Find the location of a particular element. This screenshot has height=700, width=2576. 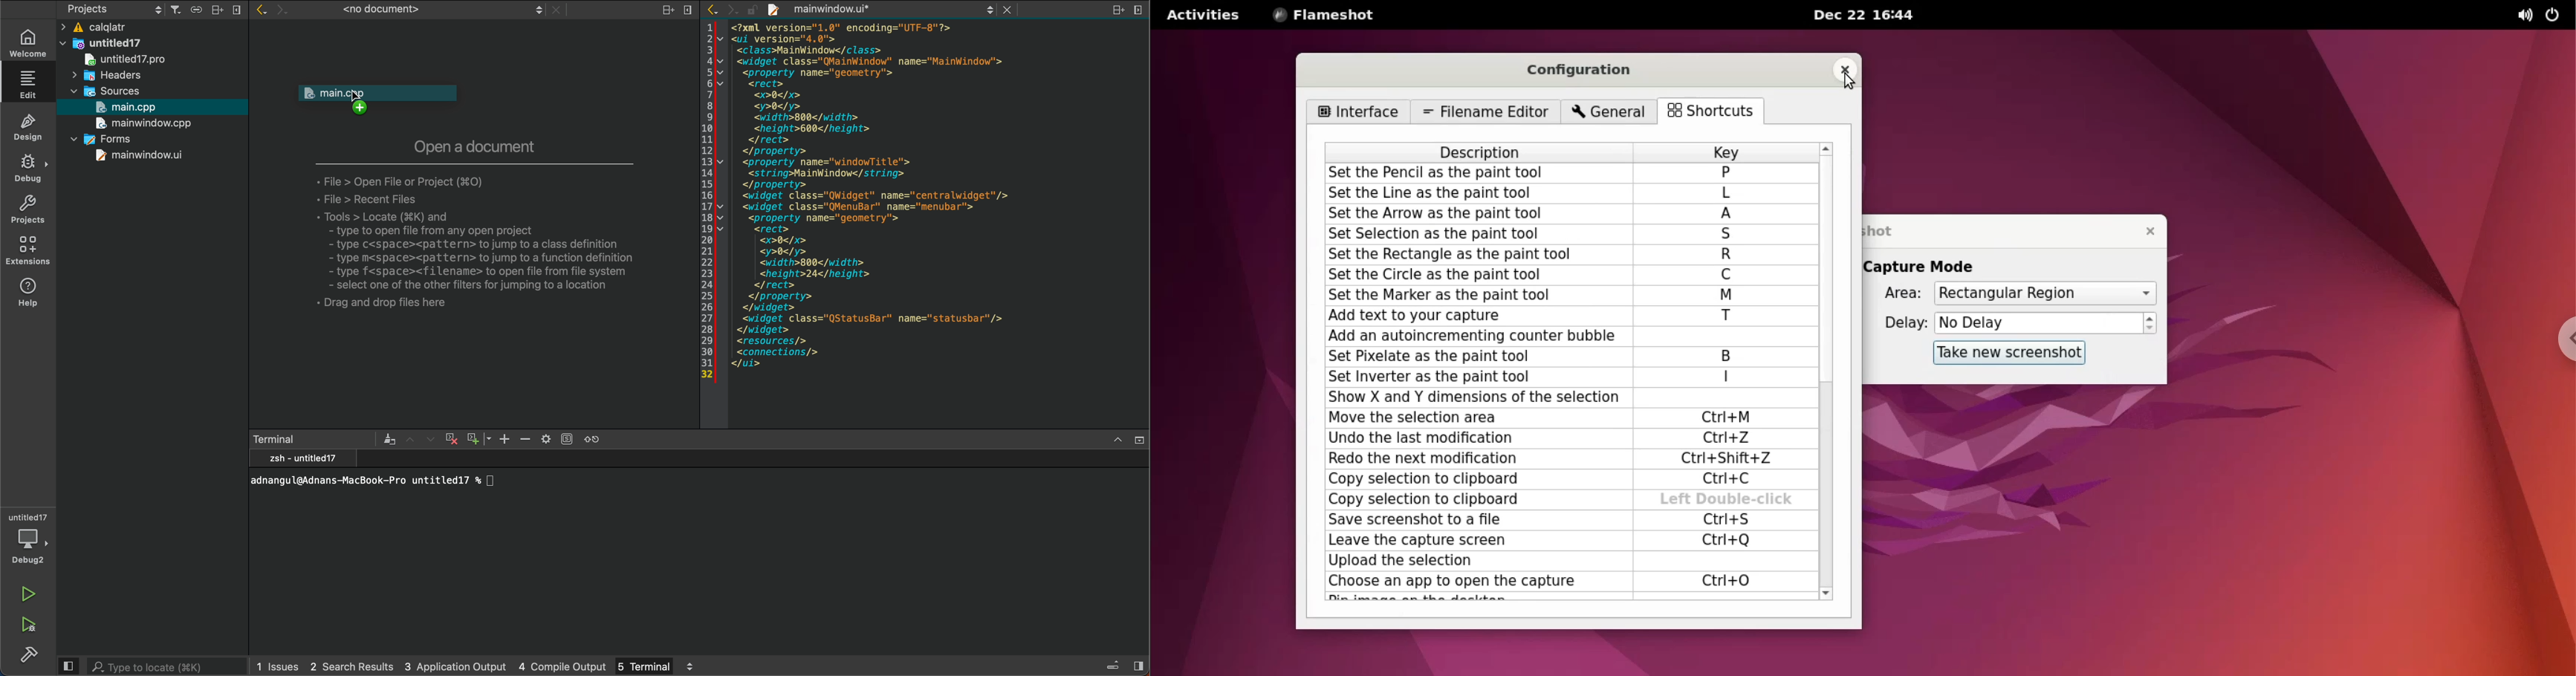

build is located at coordinates (28, 654).